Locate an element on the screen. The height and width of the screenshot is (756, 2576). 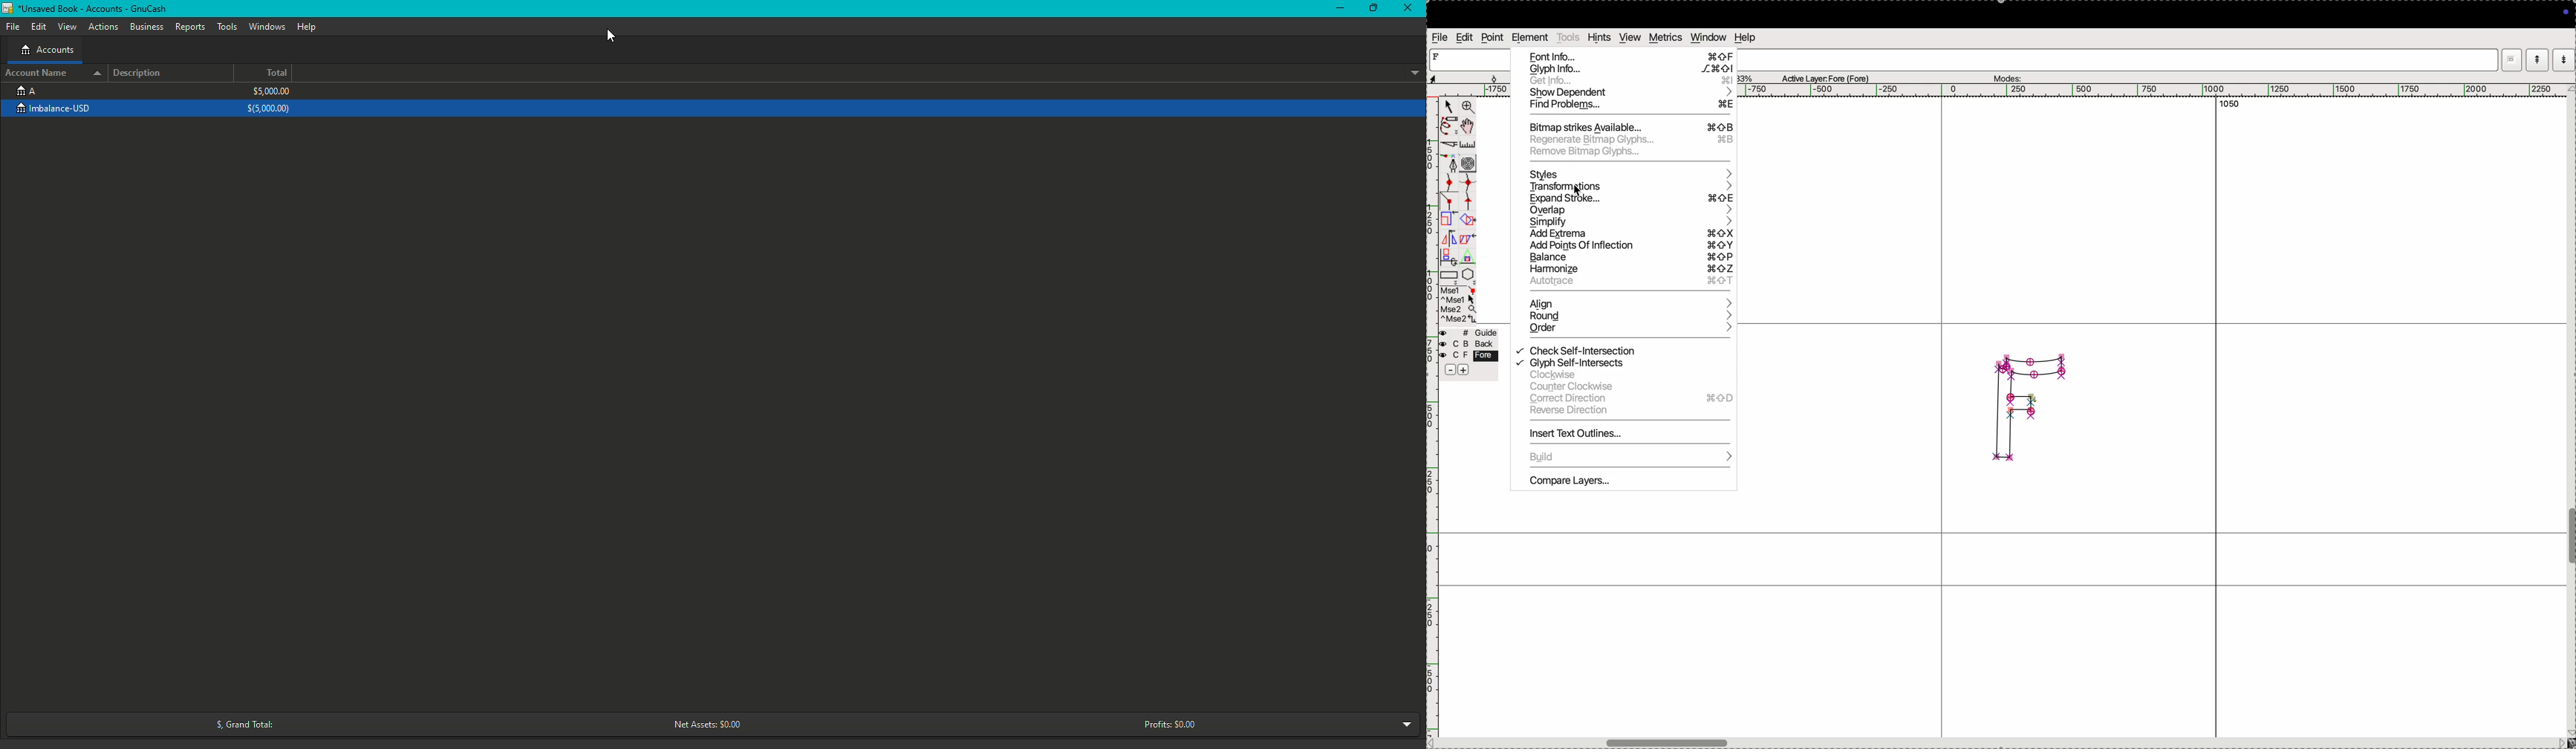
GnuCash is located at coordinates (88, 10).